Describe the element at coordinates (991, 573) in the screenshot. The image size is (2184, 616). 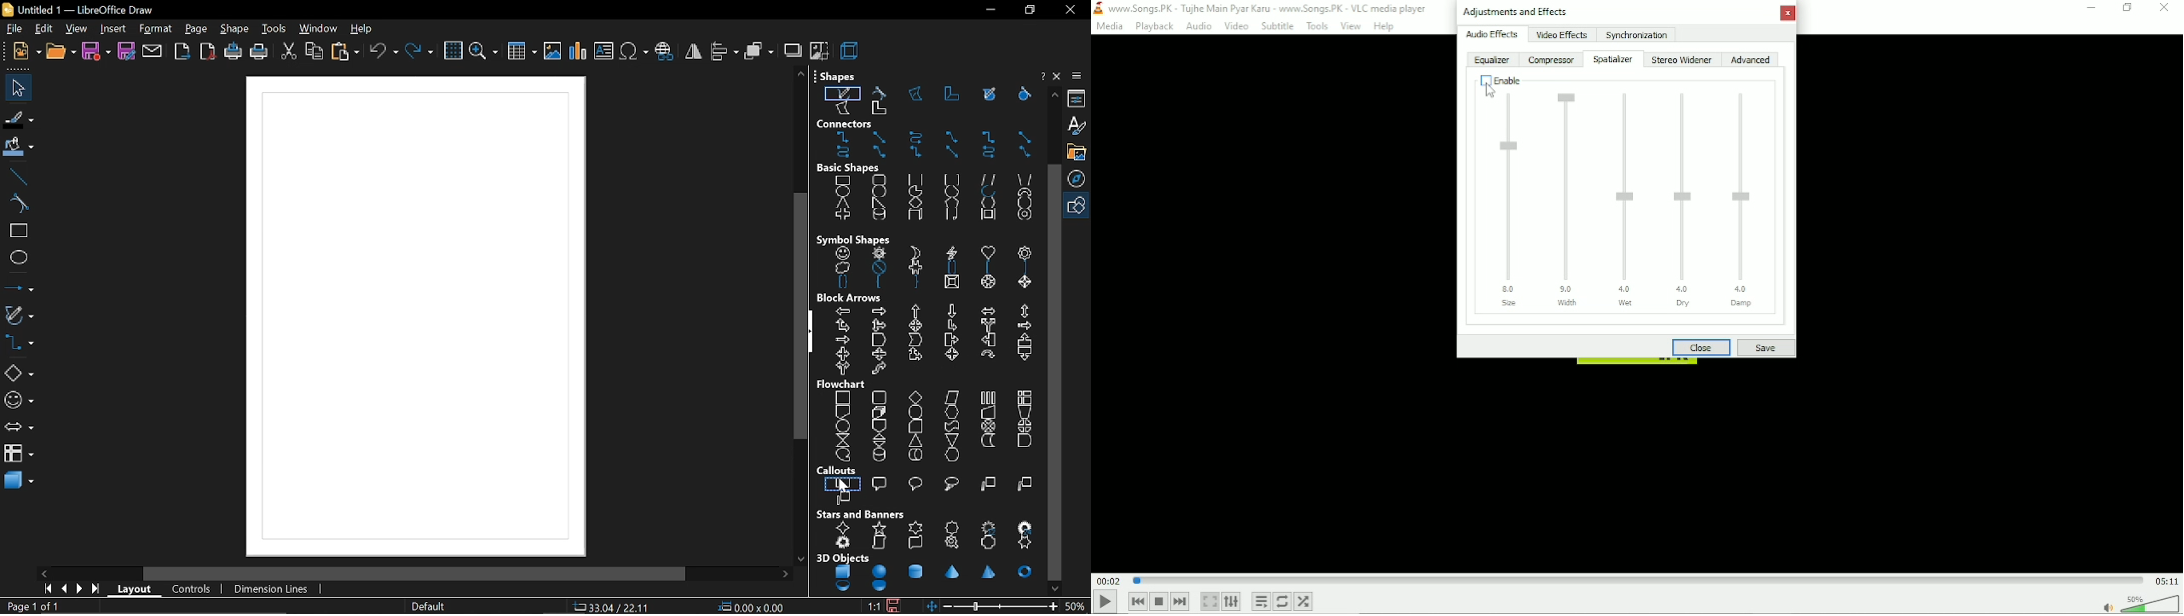
I see `pyramid` at that location.